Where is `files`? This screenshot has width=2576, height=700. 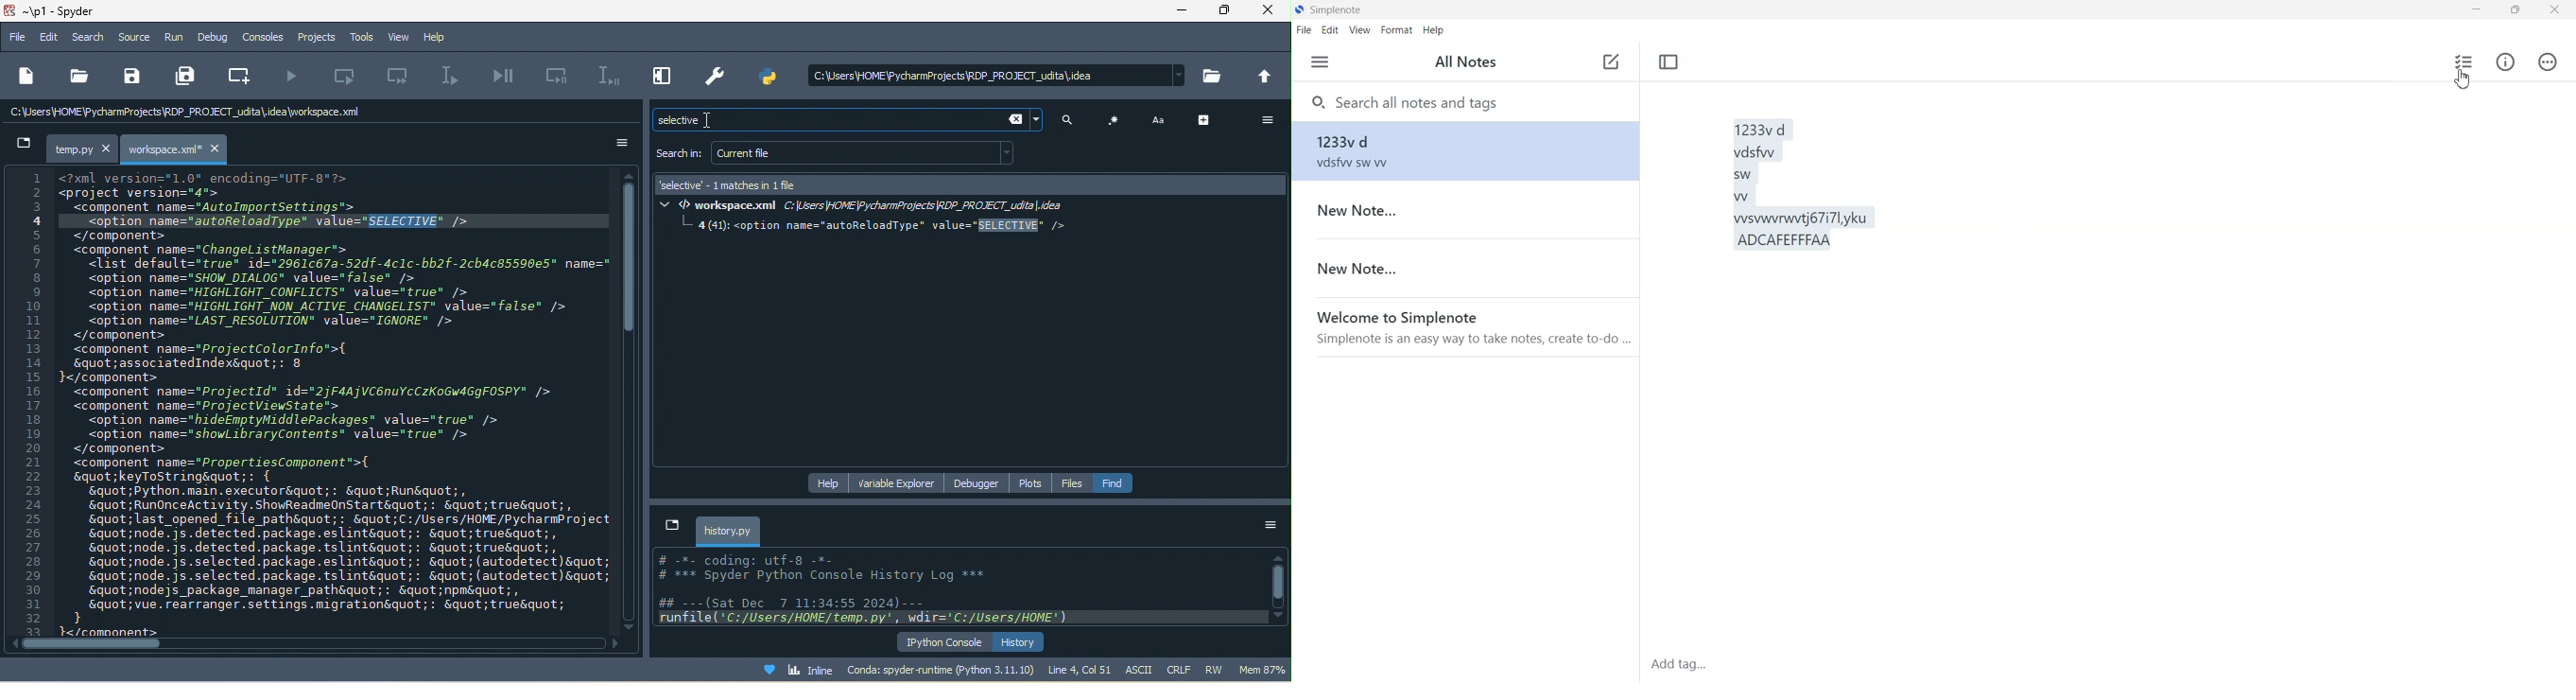 files is located at coordinates (1073, 483).